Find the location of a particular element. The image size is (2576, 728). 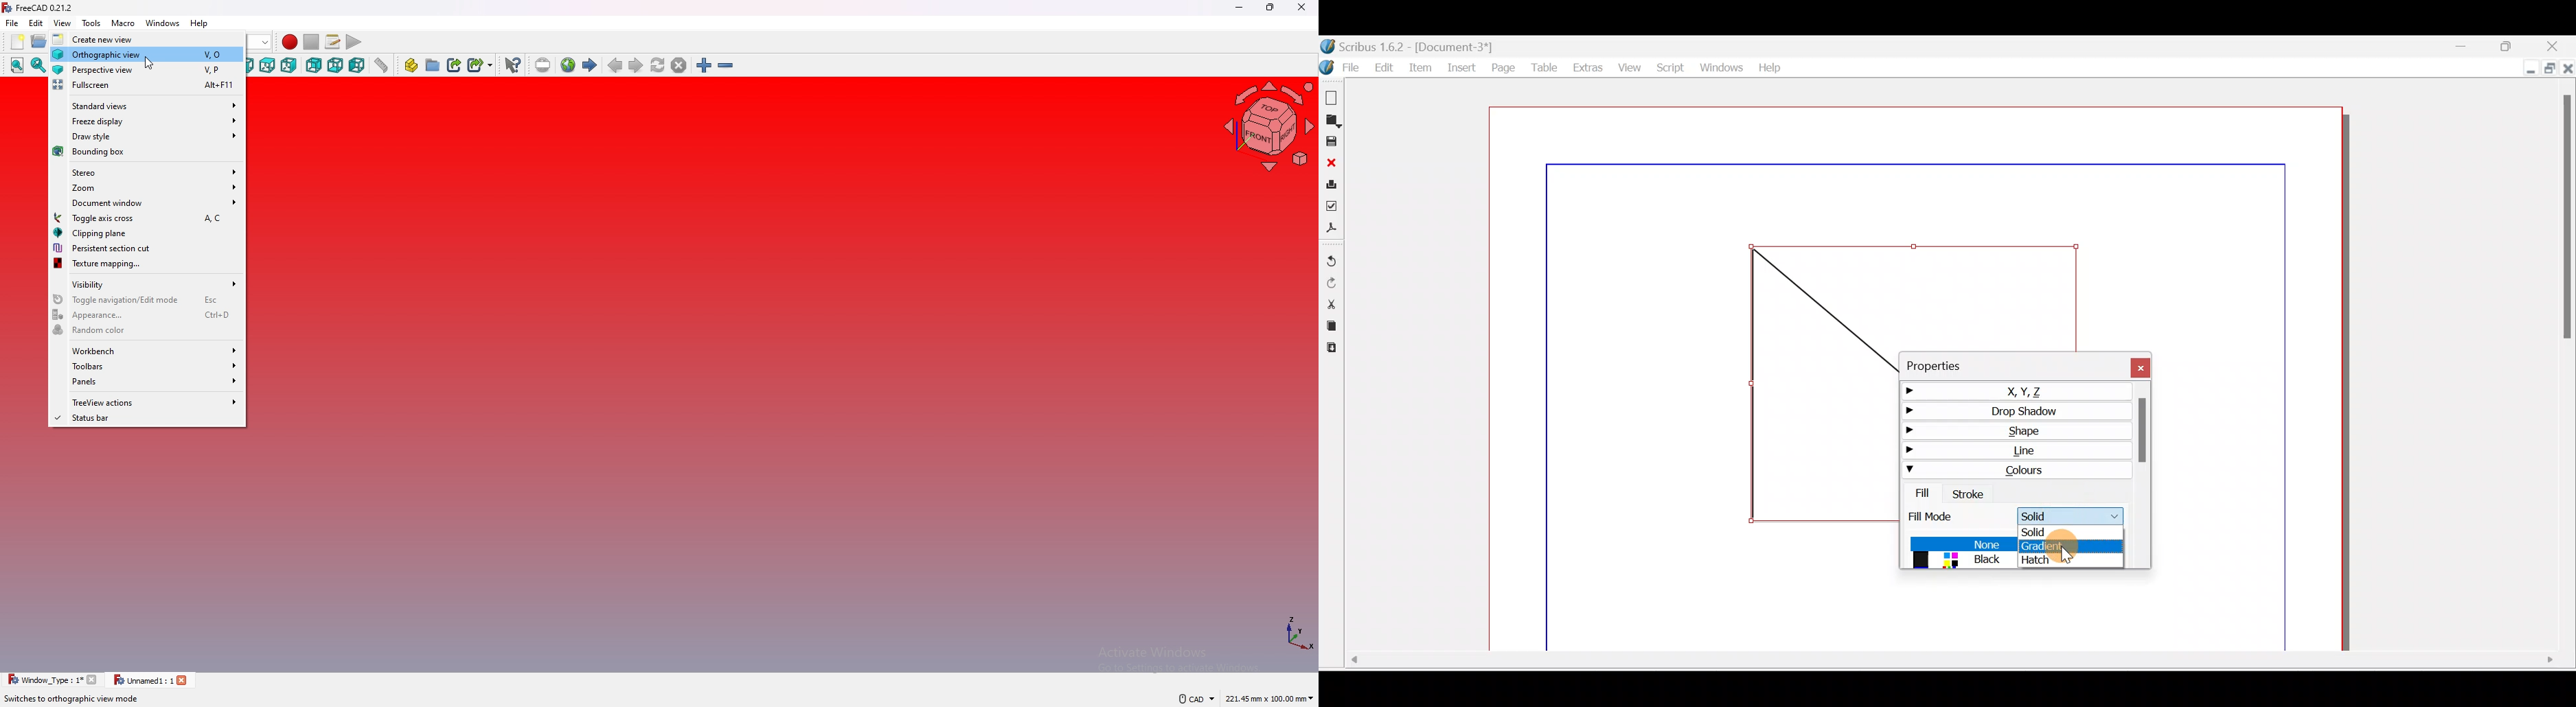

stop macros is located at coordinates (312, 42).